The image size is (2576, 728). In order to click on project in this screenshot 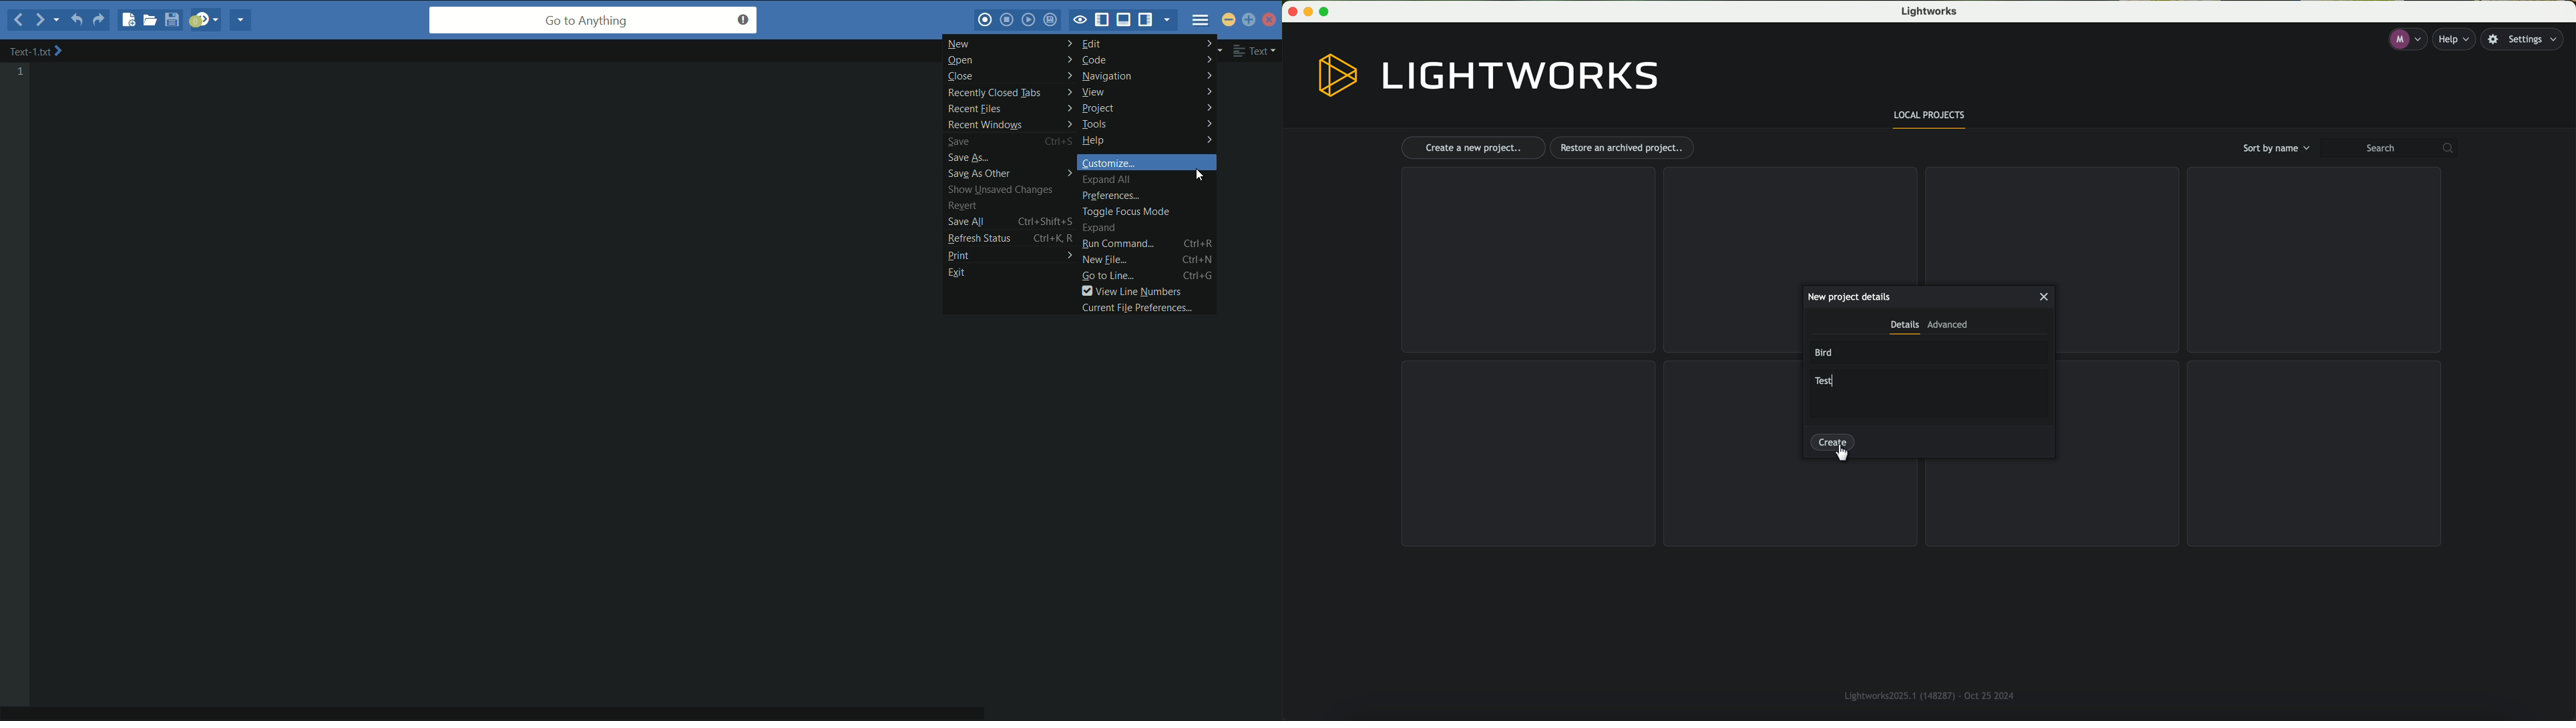, I will do `click(1145, 109)`.